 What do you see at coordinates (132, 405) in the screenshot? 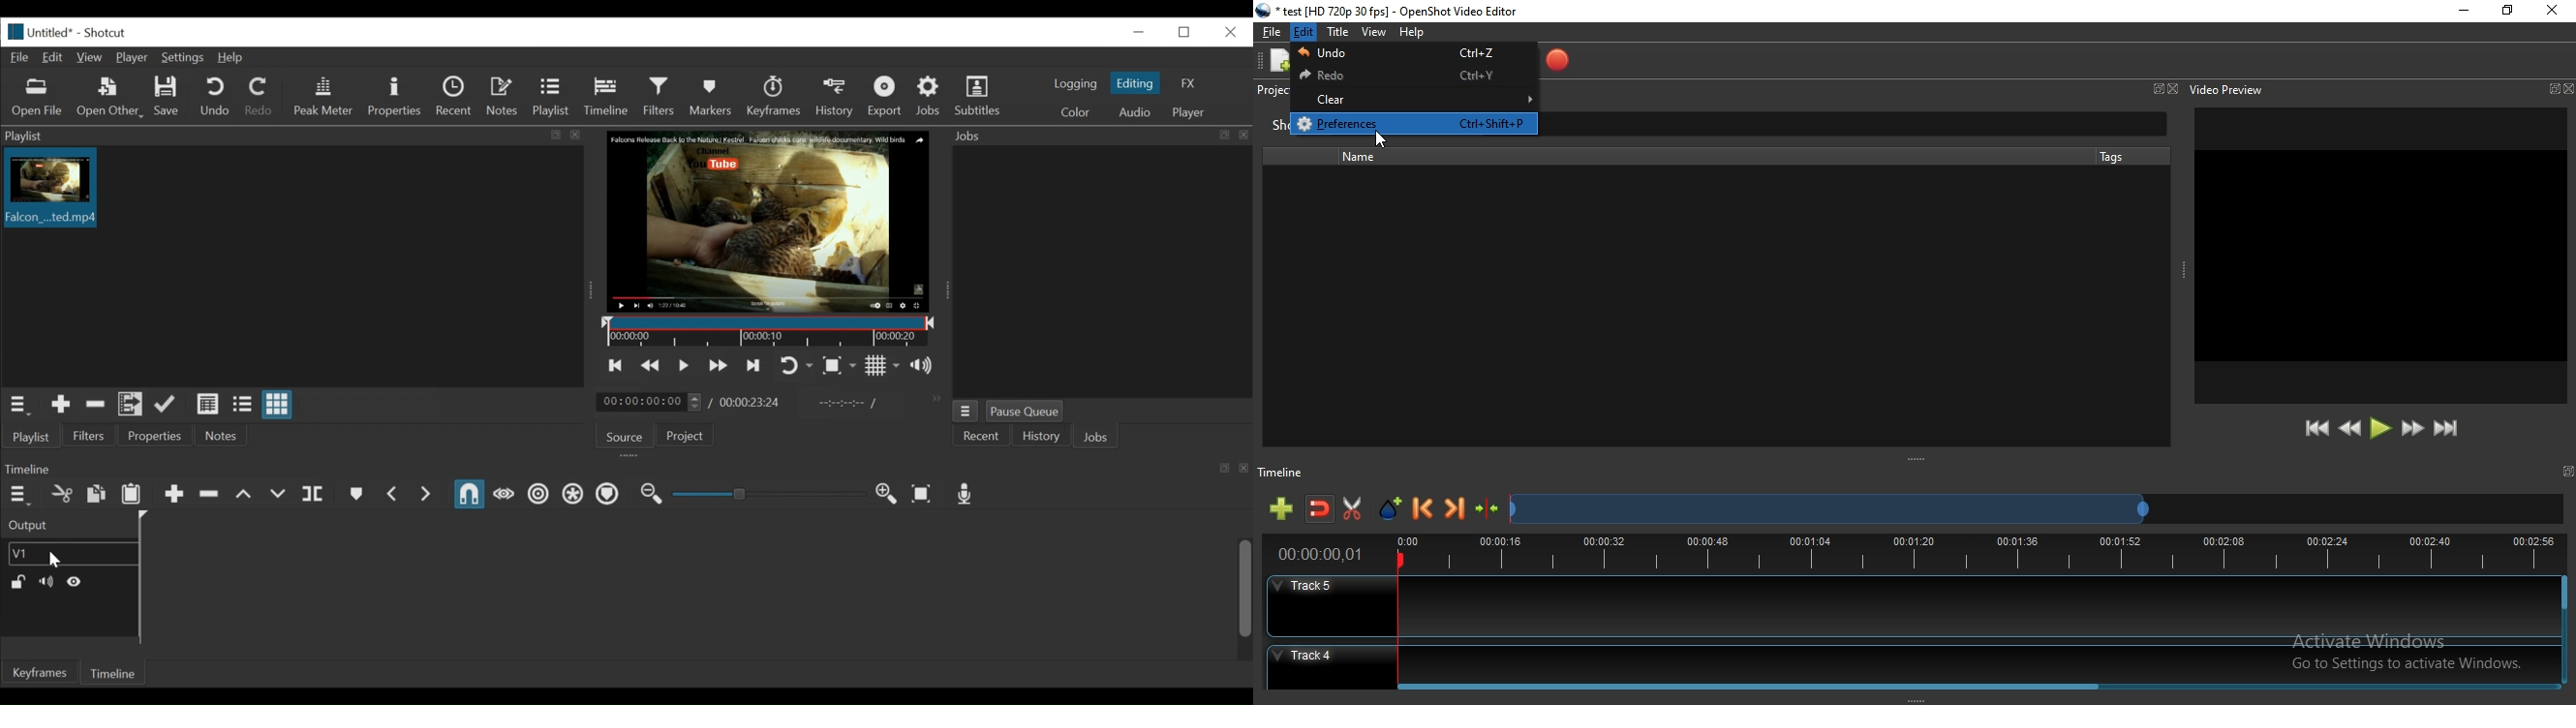
I see `Add files to the playlist` at bounding box center [132, 405].